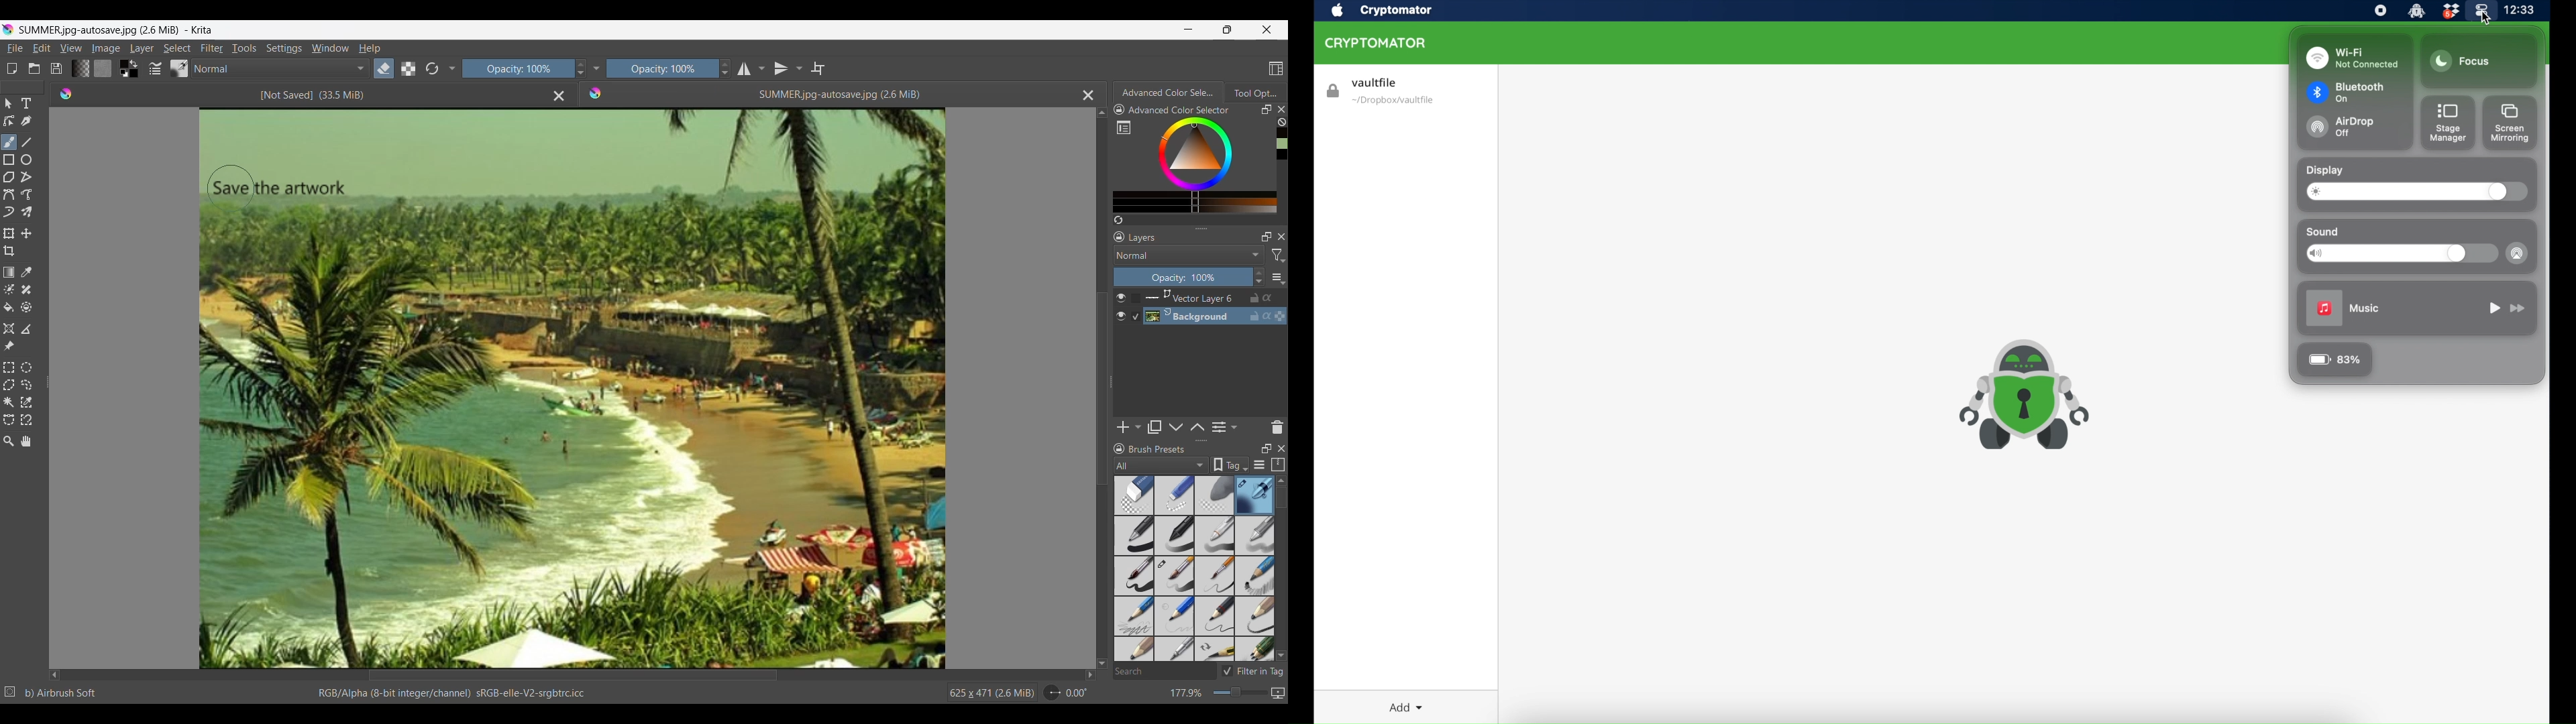  Describe the element at coordinates (26, 103) in the screenshot. I see `Type tool` at that location.